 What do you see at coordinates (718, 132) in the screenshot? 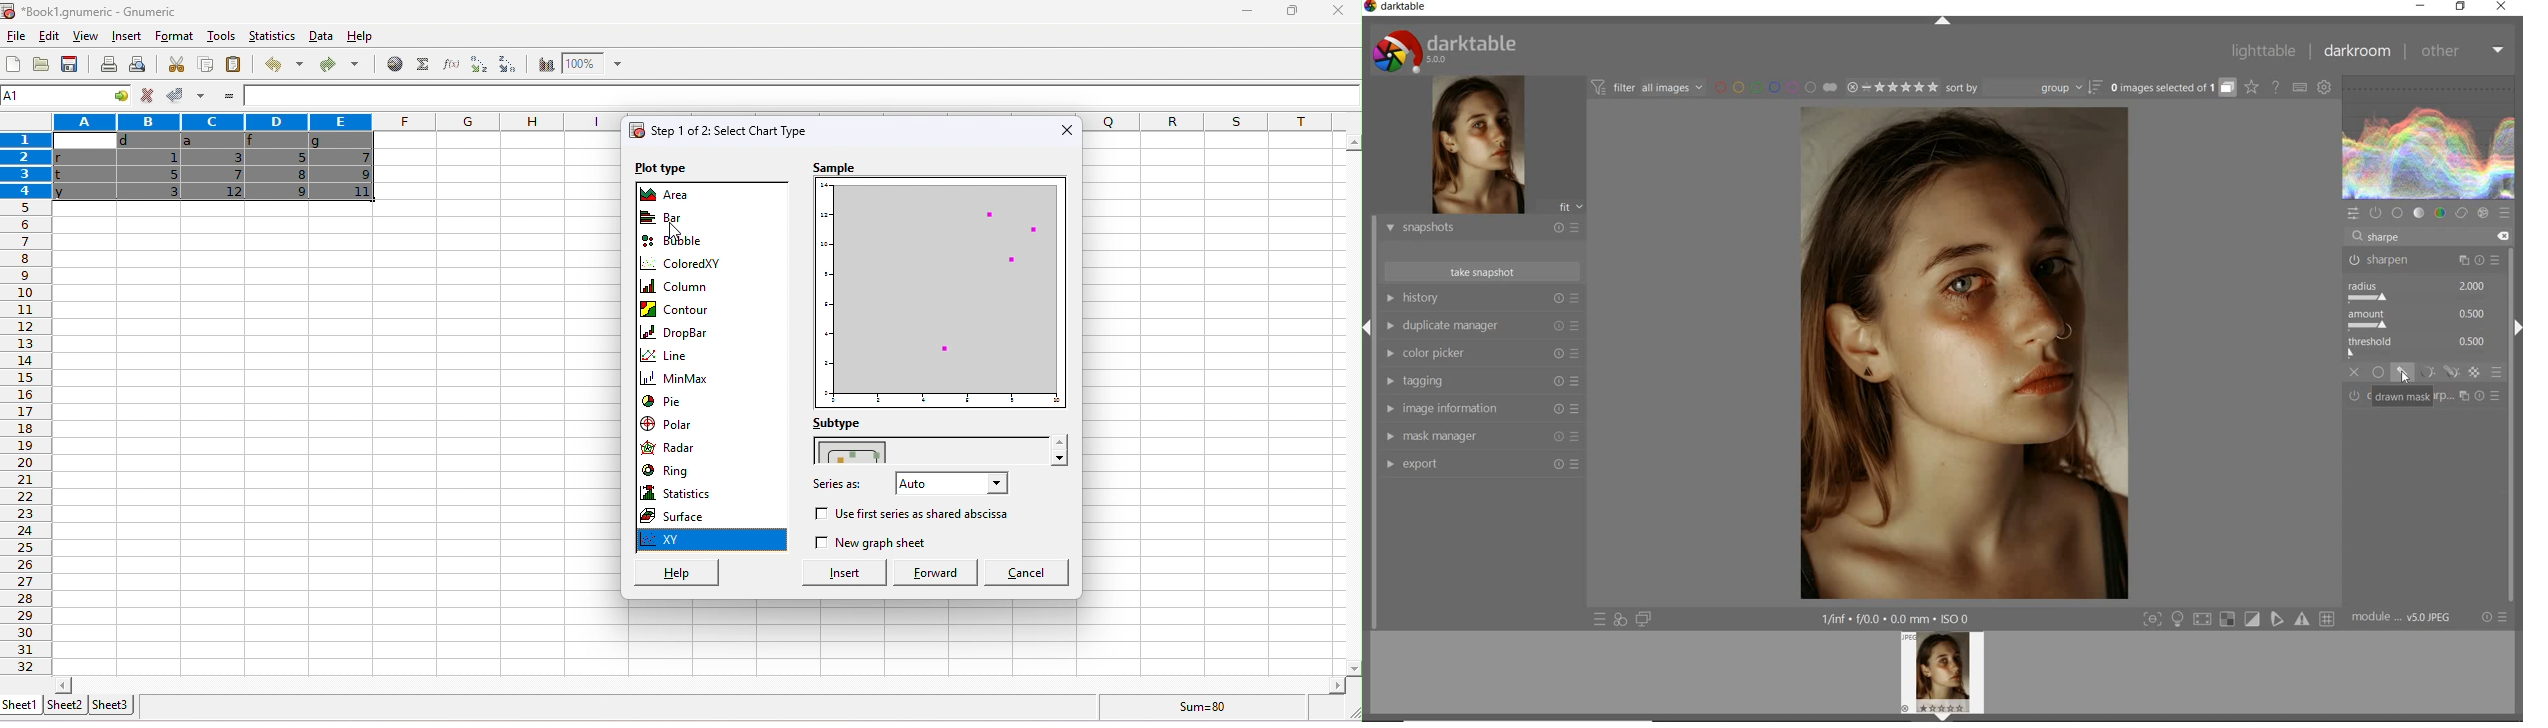
I see `select chart type` at bounding box center [718, 132].